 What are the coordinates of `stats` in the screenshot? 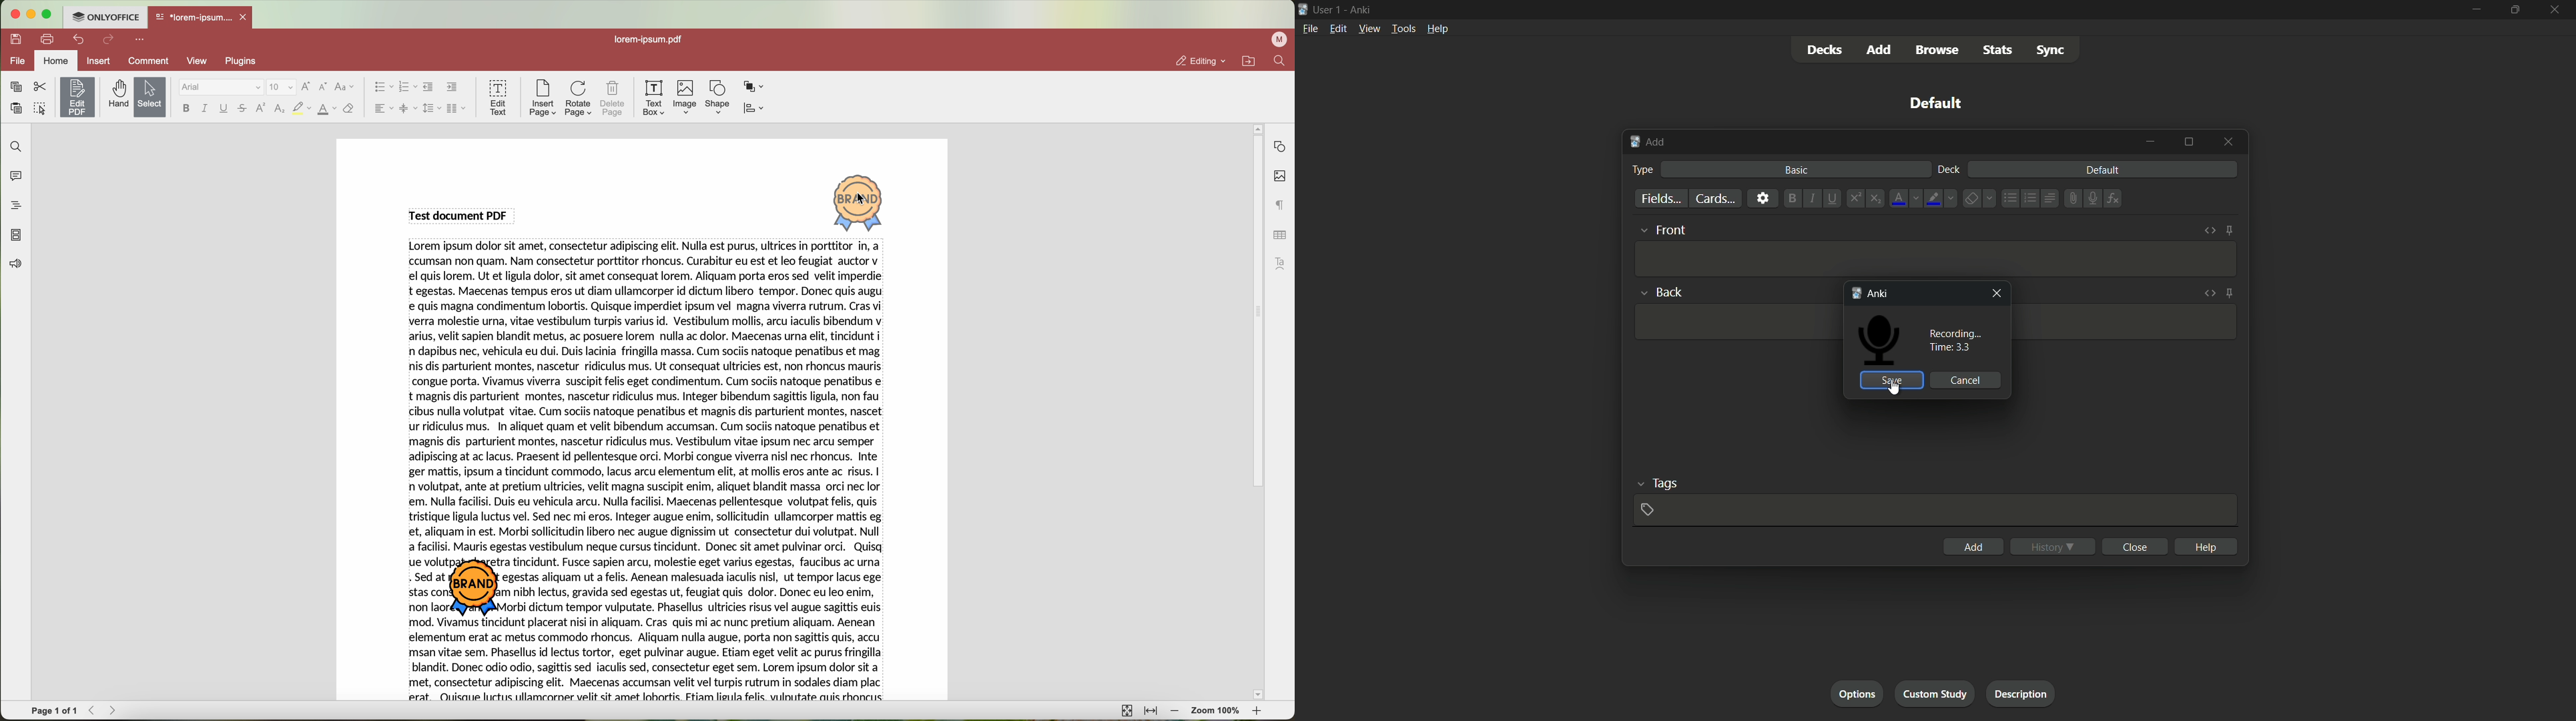 It's located at (2001, 51).